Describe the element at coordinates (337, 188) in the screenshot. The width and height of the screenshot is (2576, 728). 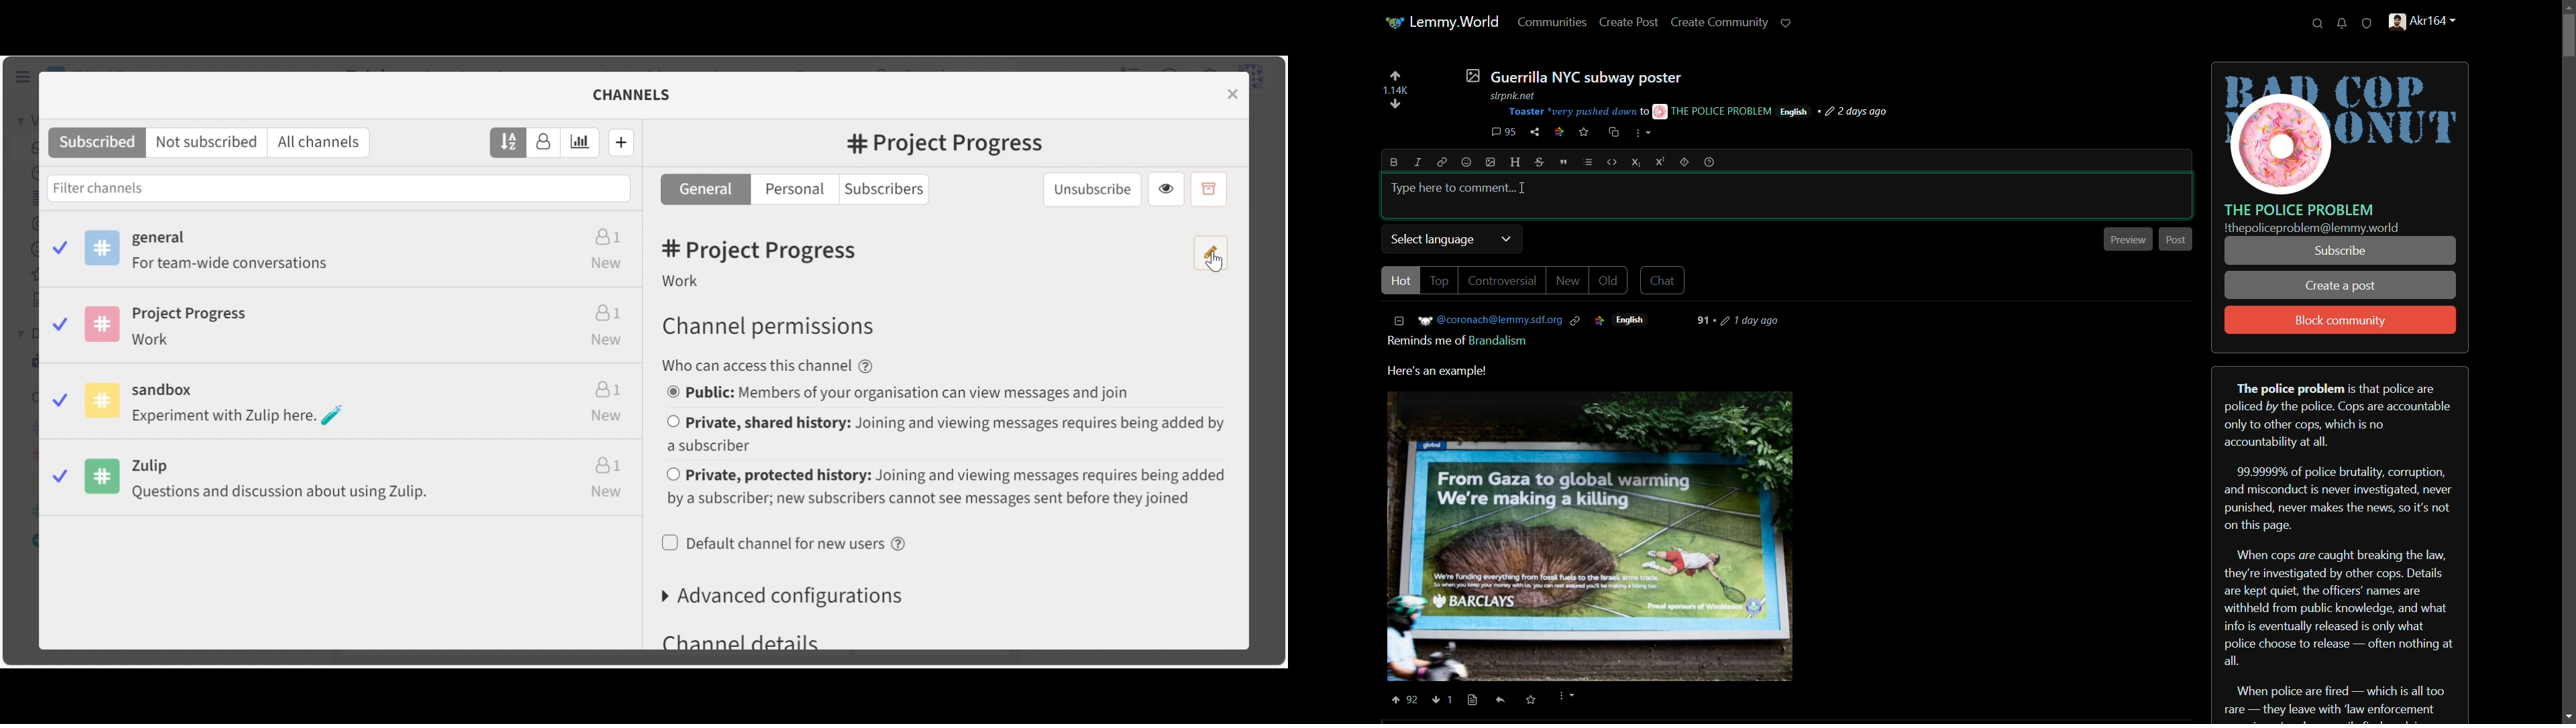
I see `Filter Channels` at that location.